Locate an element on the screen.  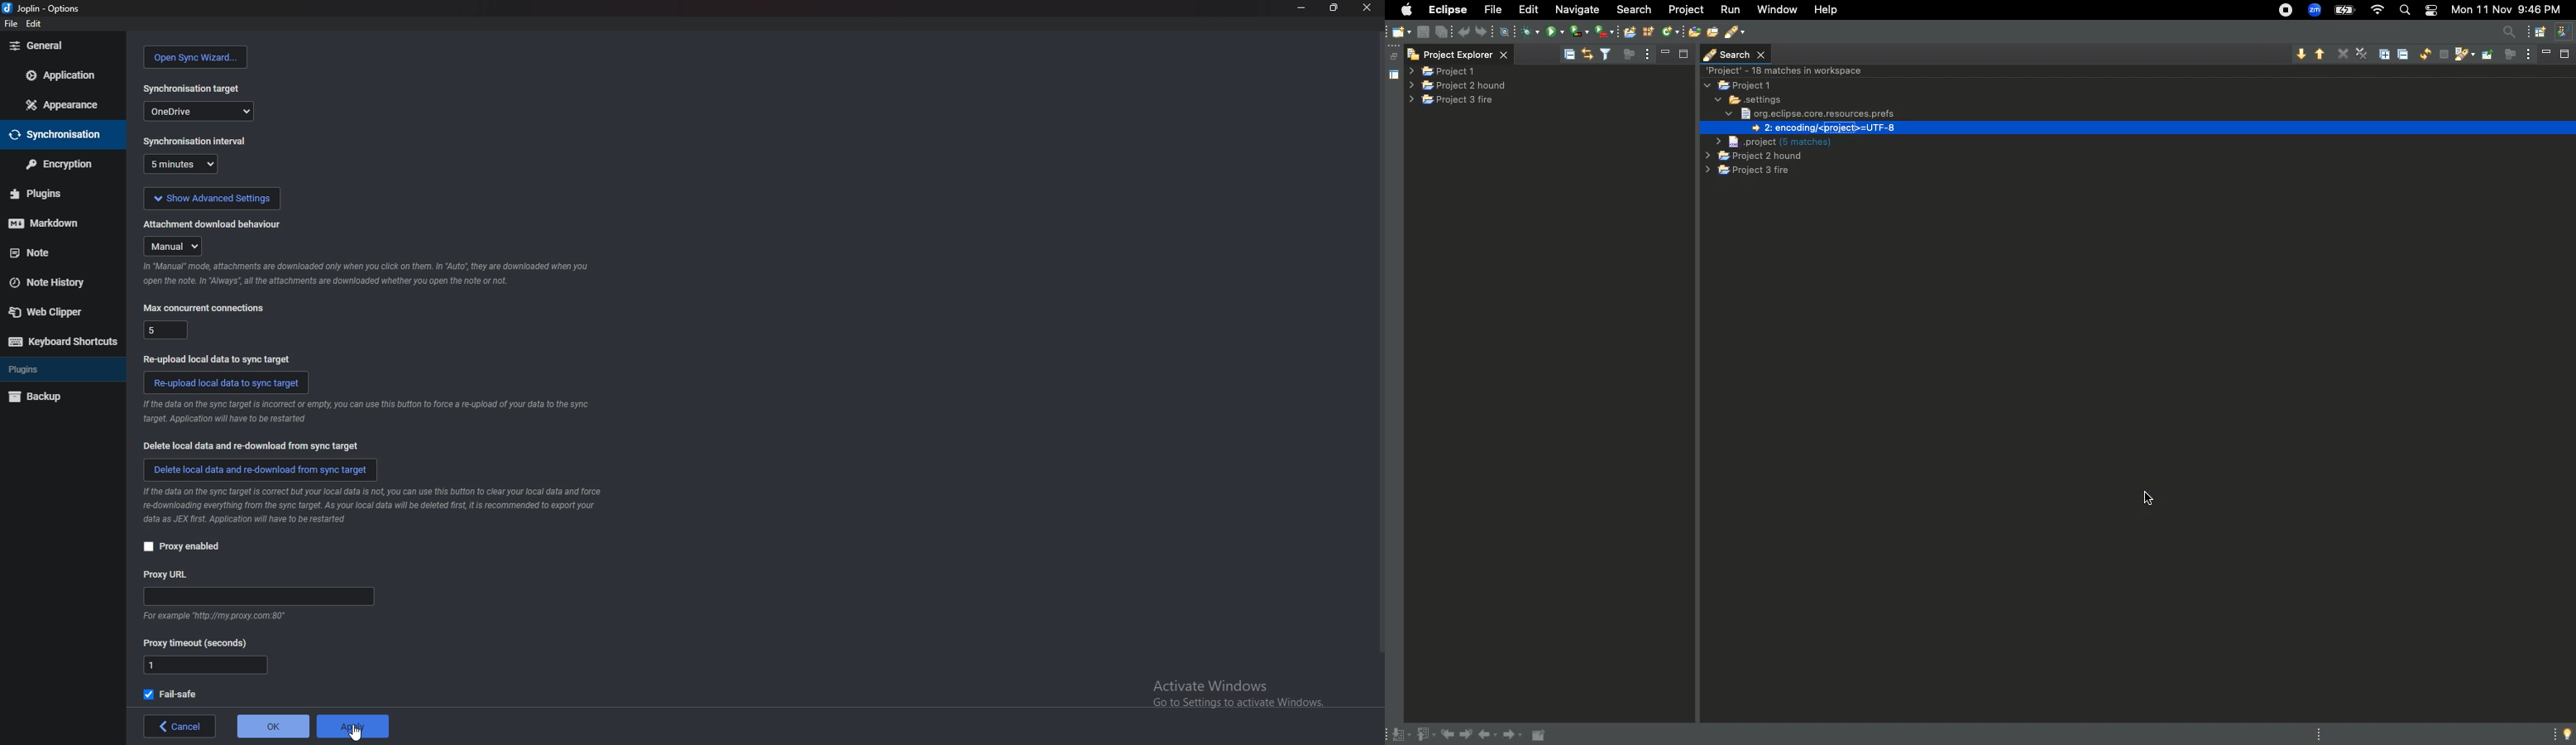
info is located at coordinates (373, 507).